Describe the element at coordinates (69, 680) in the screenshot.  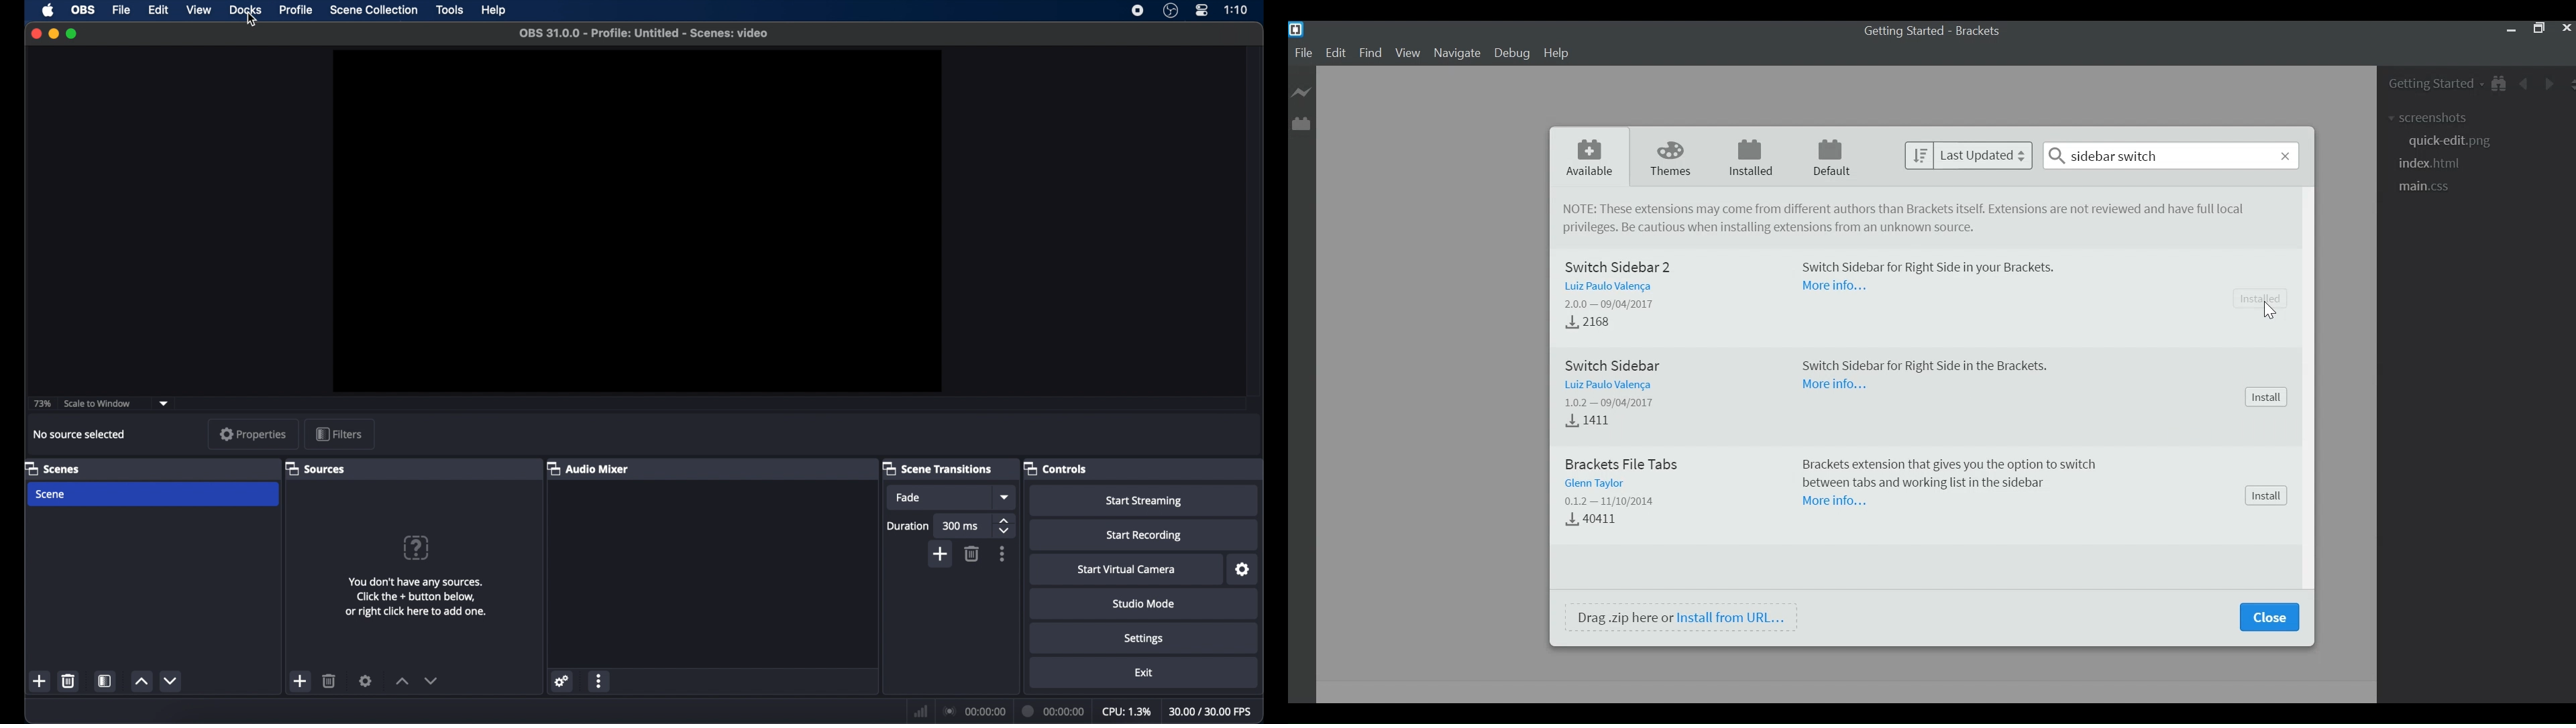
I see `delete` at that location.